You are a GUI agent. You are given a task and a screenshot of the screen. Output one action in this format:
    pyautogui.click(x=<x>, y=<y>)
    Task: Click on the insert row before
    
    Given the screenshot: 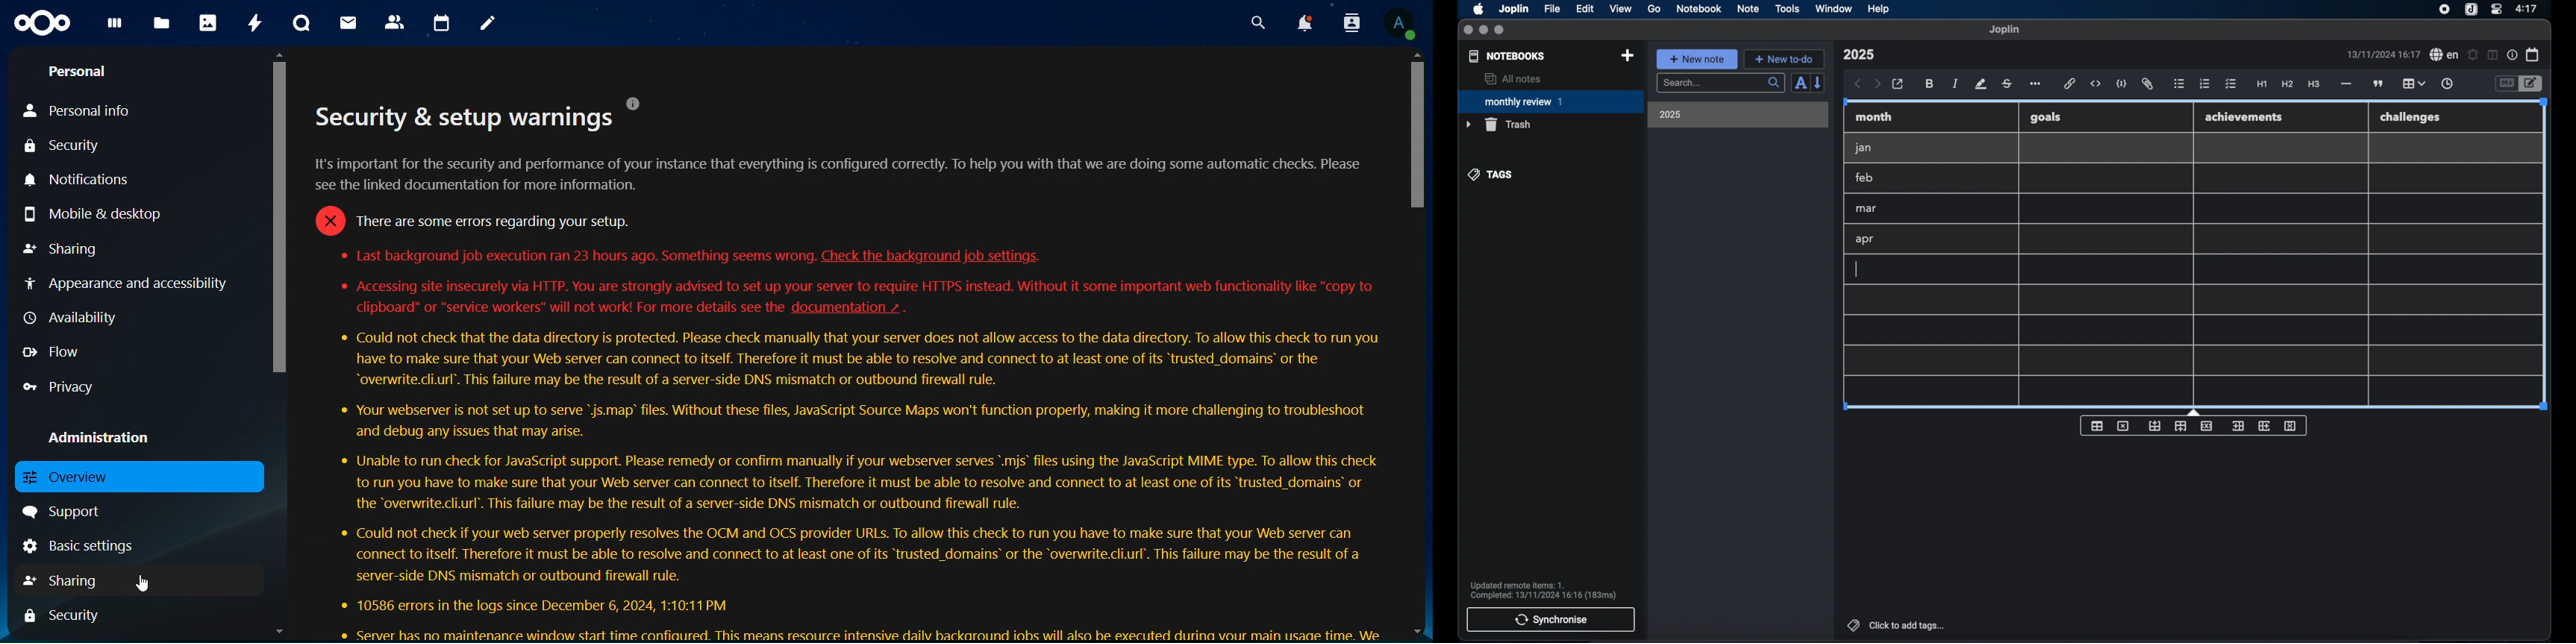 What is the action you would take?
    pyautogui.click(x=2155, y=426)
    